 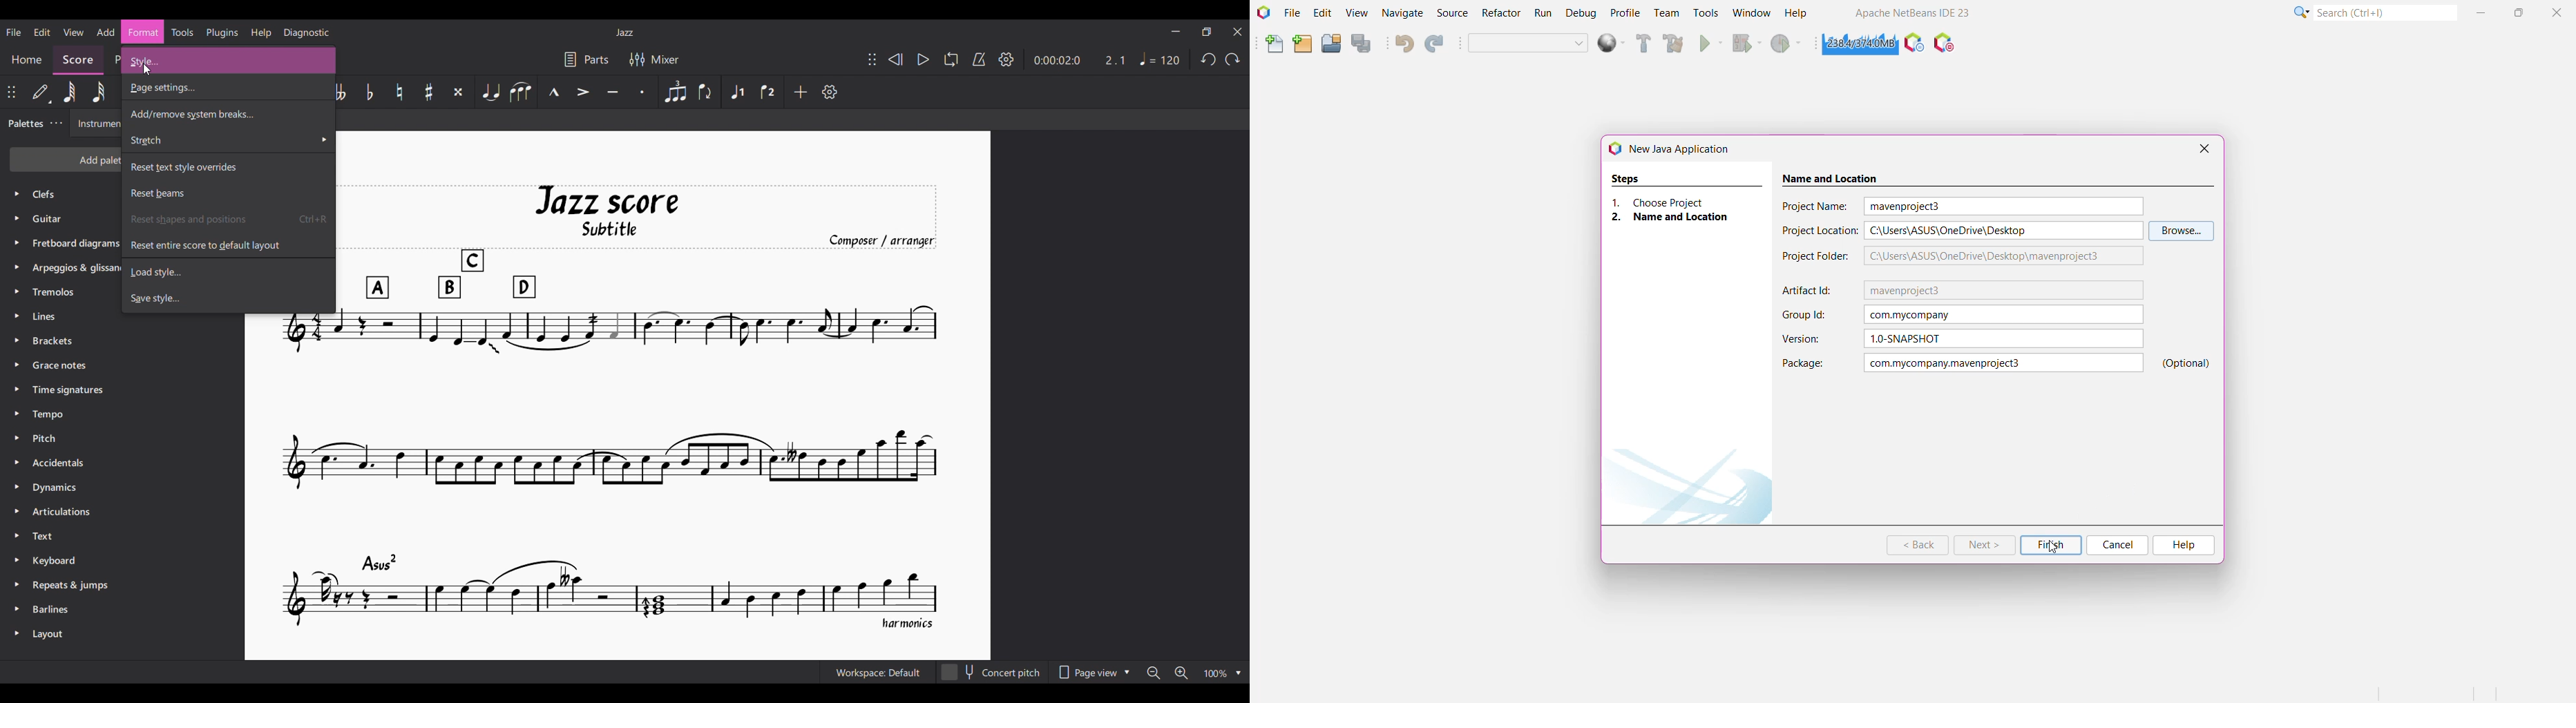 What do you see at coordinates (873, 59) in the screenshot?
I see `Change position` at bounding box center [873, 59].